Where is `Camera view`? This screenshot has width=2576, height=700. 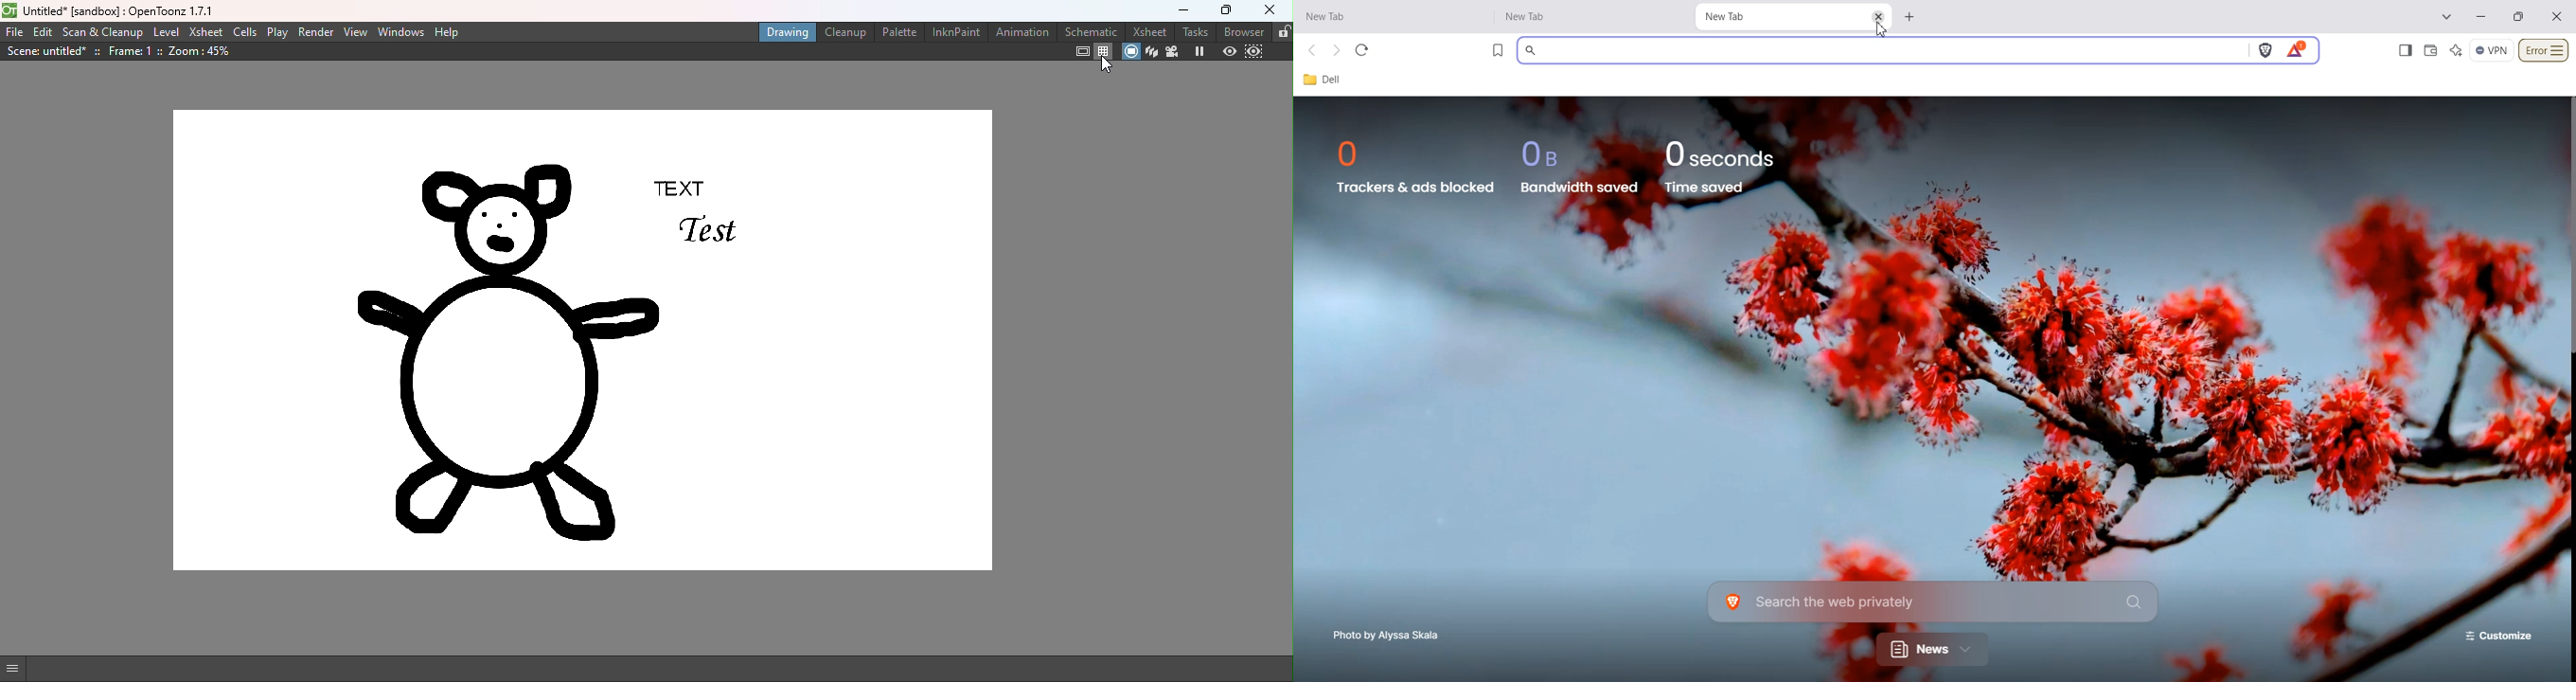
Camera view is located at coordinates (1171, 51).